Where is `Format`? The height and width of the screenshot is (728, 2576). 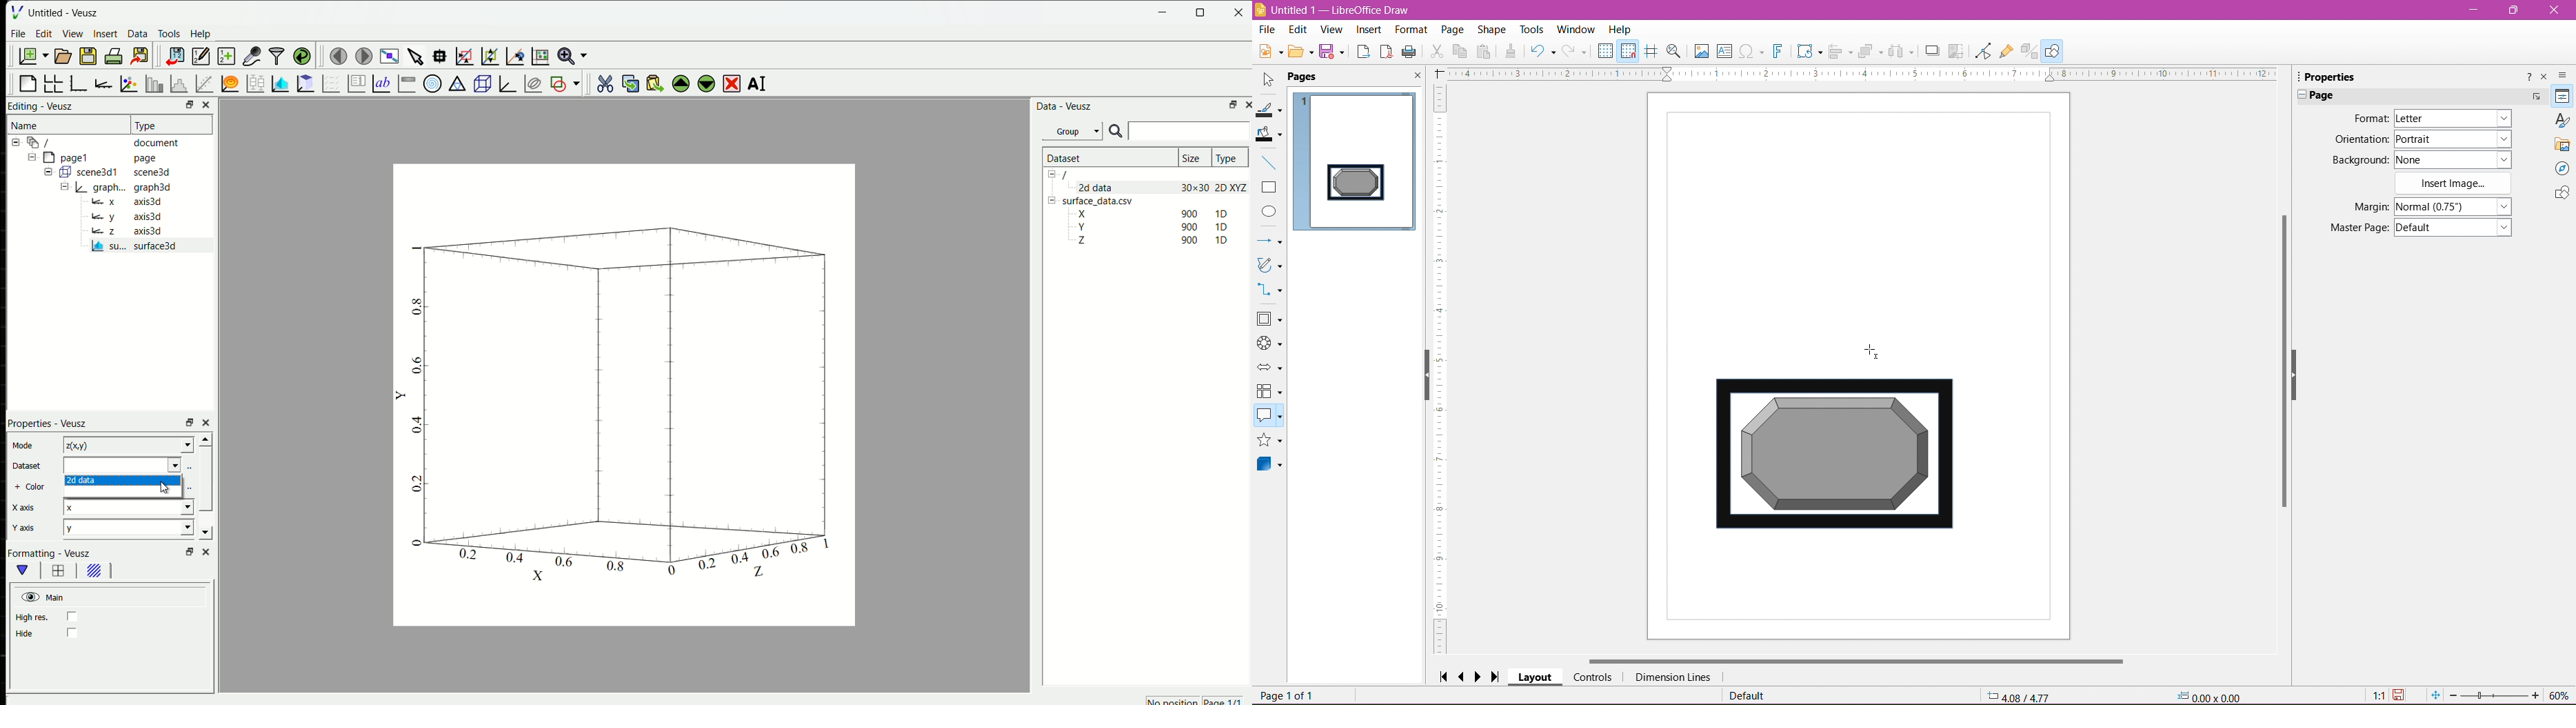 Format is located at coordinates (2368, 119).